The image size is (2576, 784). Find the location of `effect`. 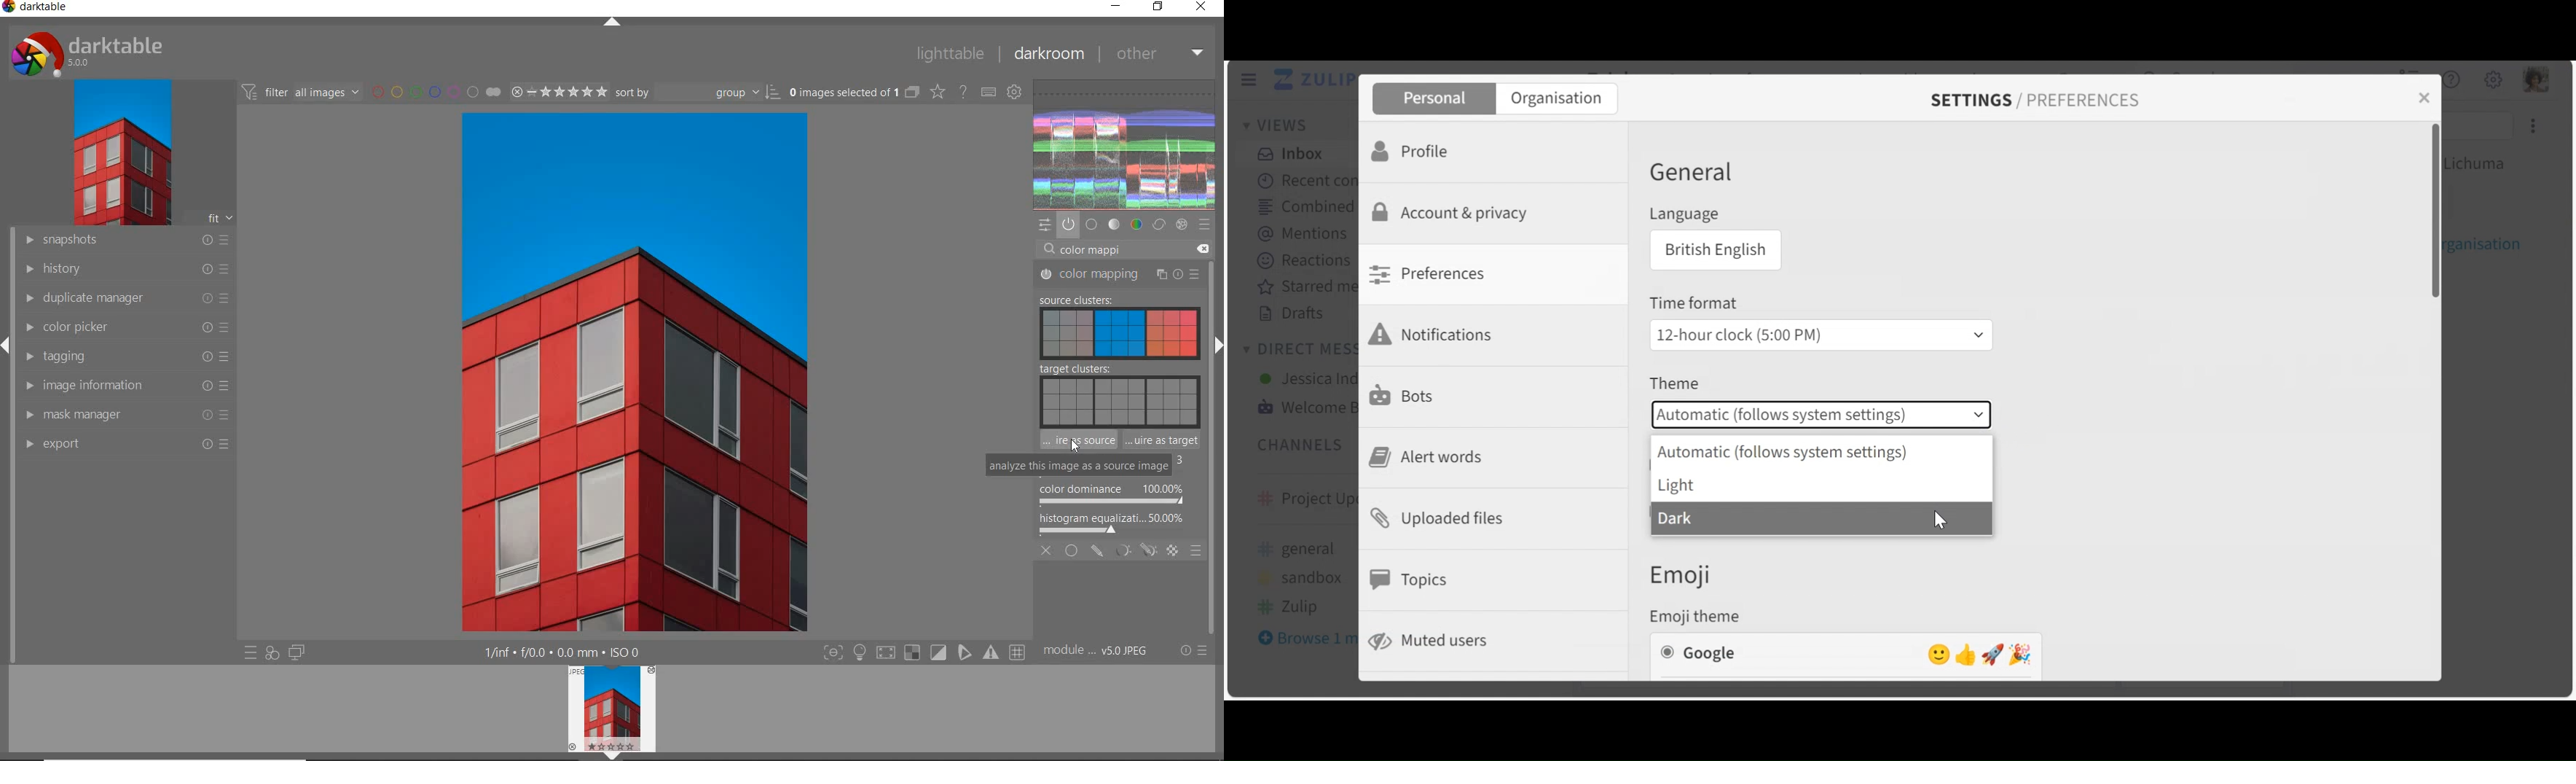

effect is located at coordinates (1181, 225).